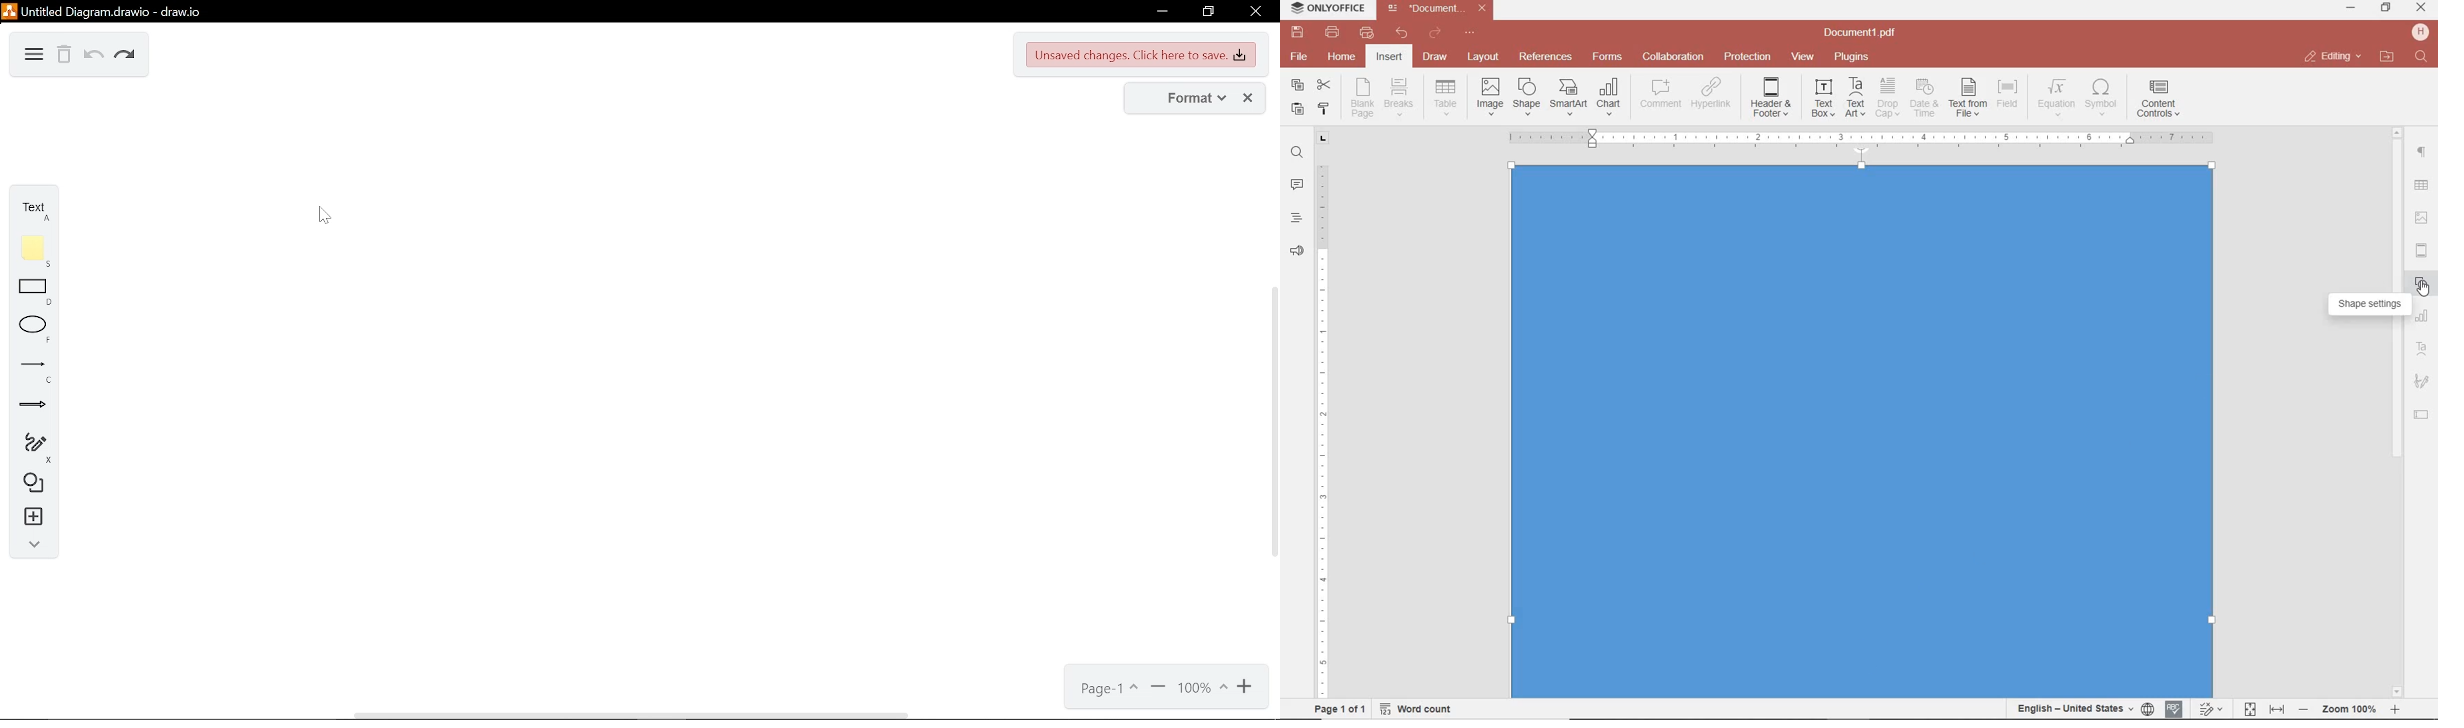 The height and width of the screenshot is (728, 2464). I want to click on insert, so click(31, 519).